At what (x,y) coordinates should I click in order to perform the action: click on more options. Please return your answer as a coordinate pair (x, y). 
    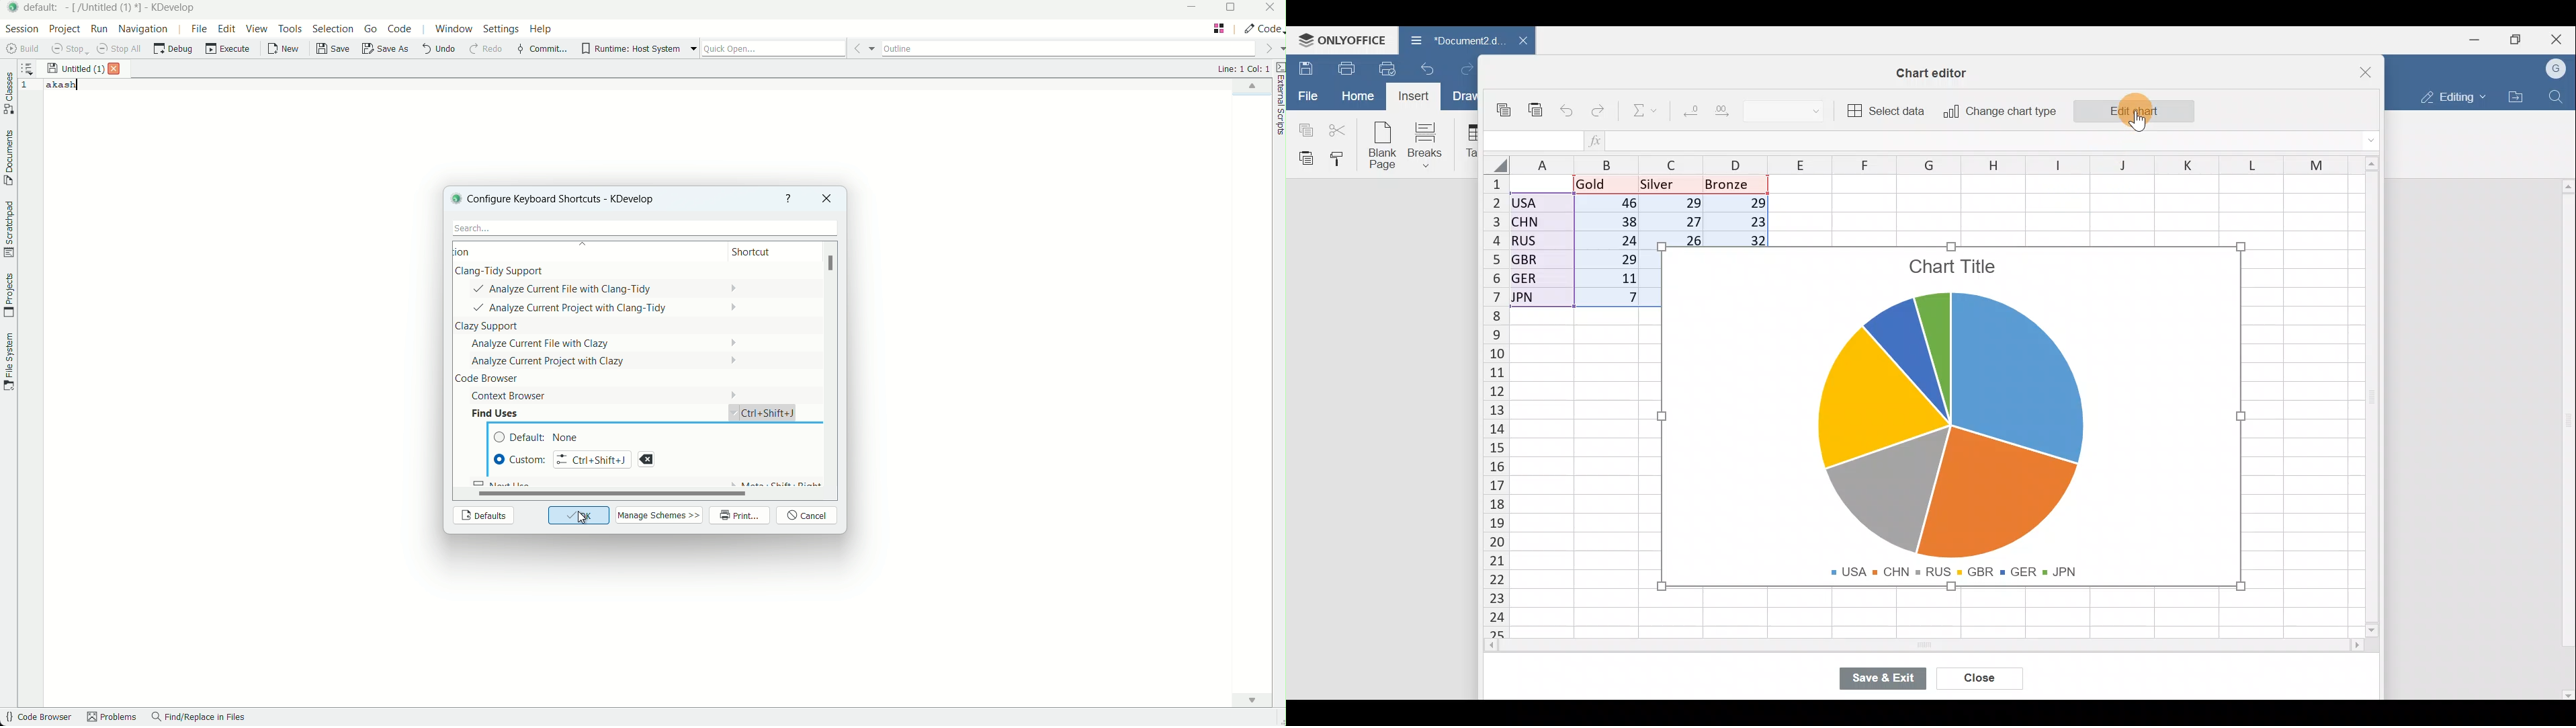
    Looking at the image, I should click on (693, 49).